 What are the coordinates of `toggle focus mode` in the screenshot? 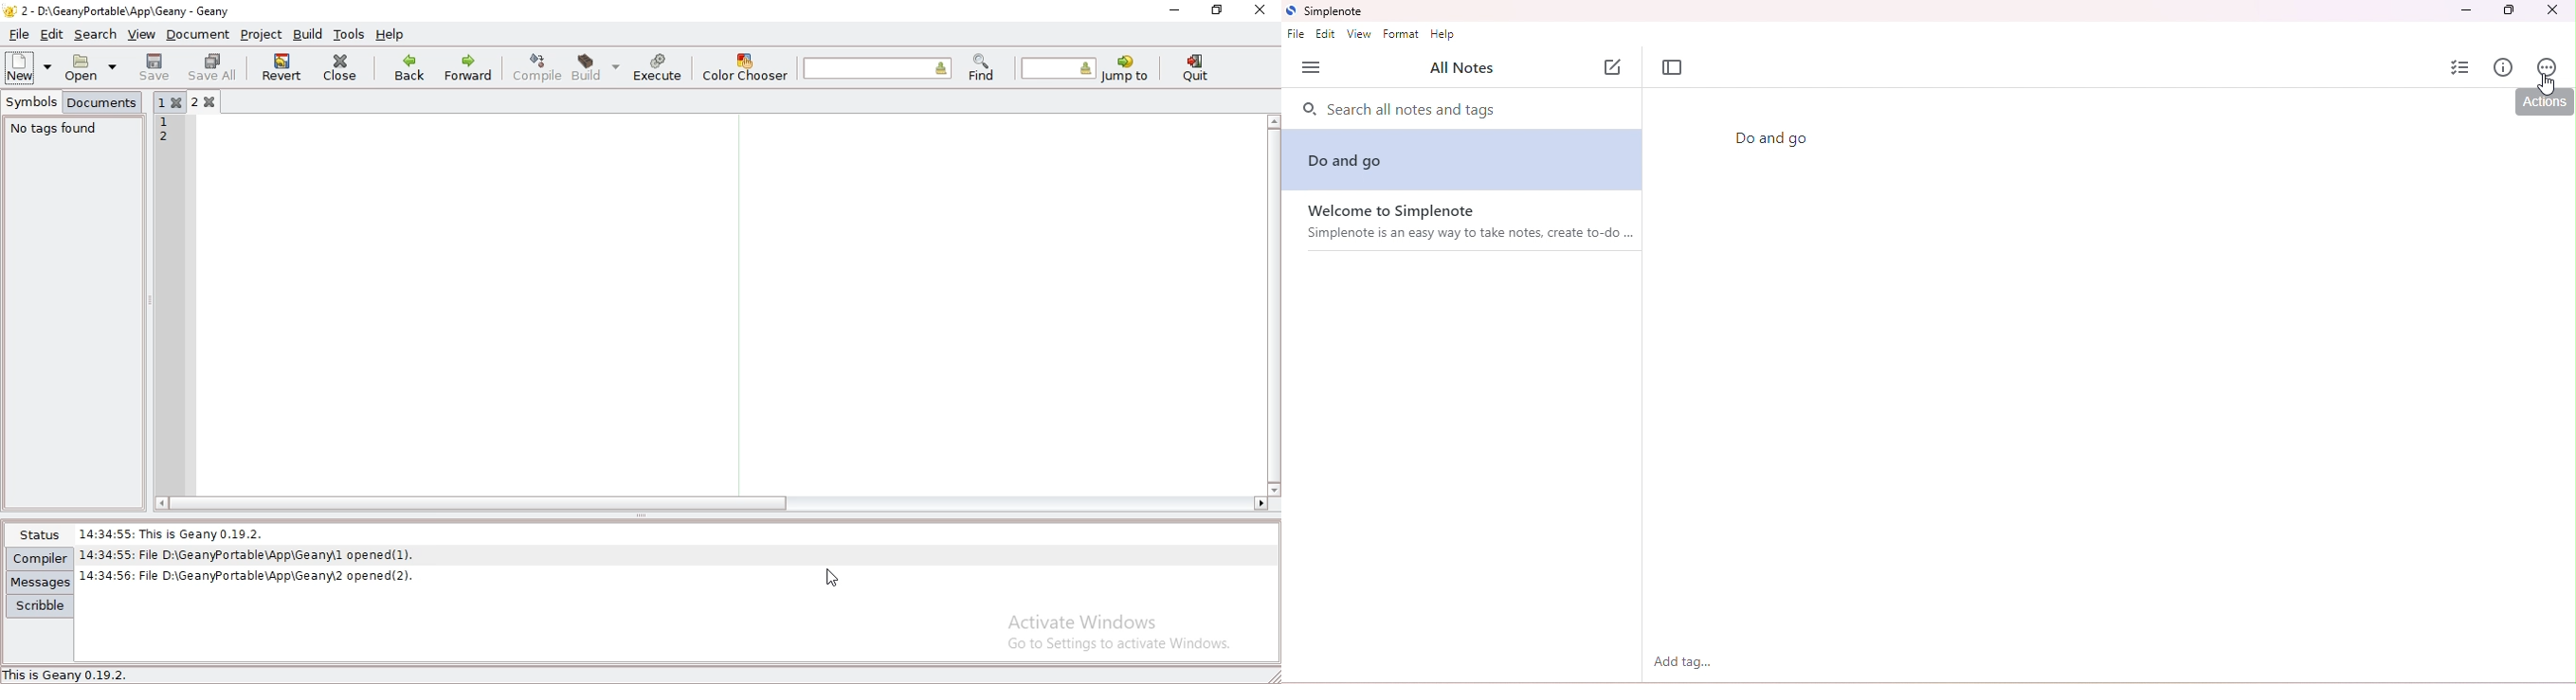 It's located at (1674, 68).